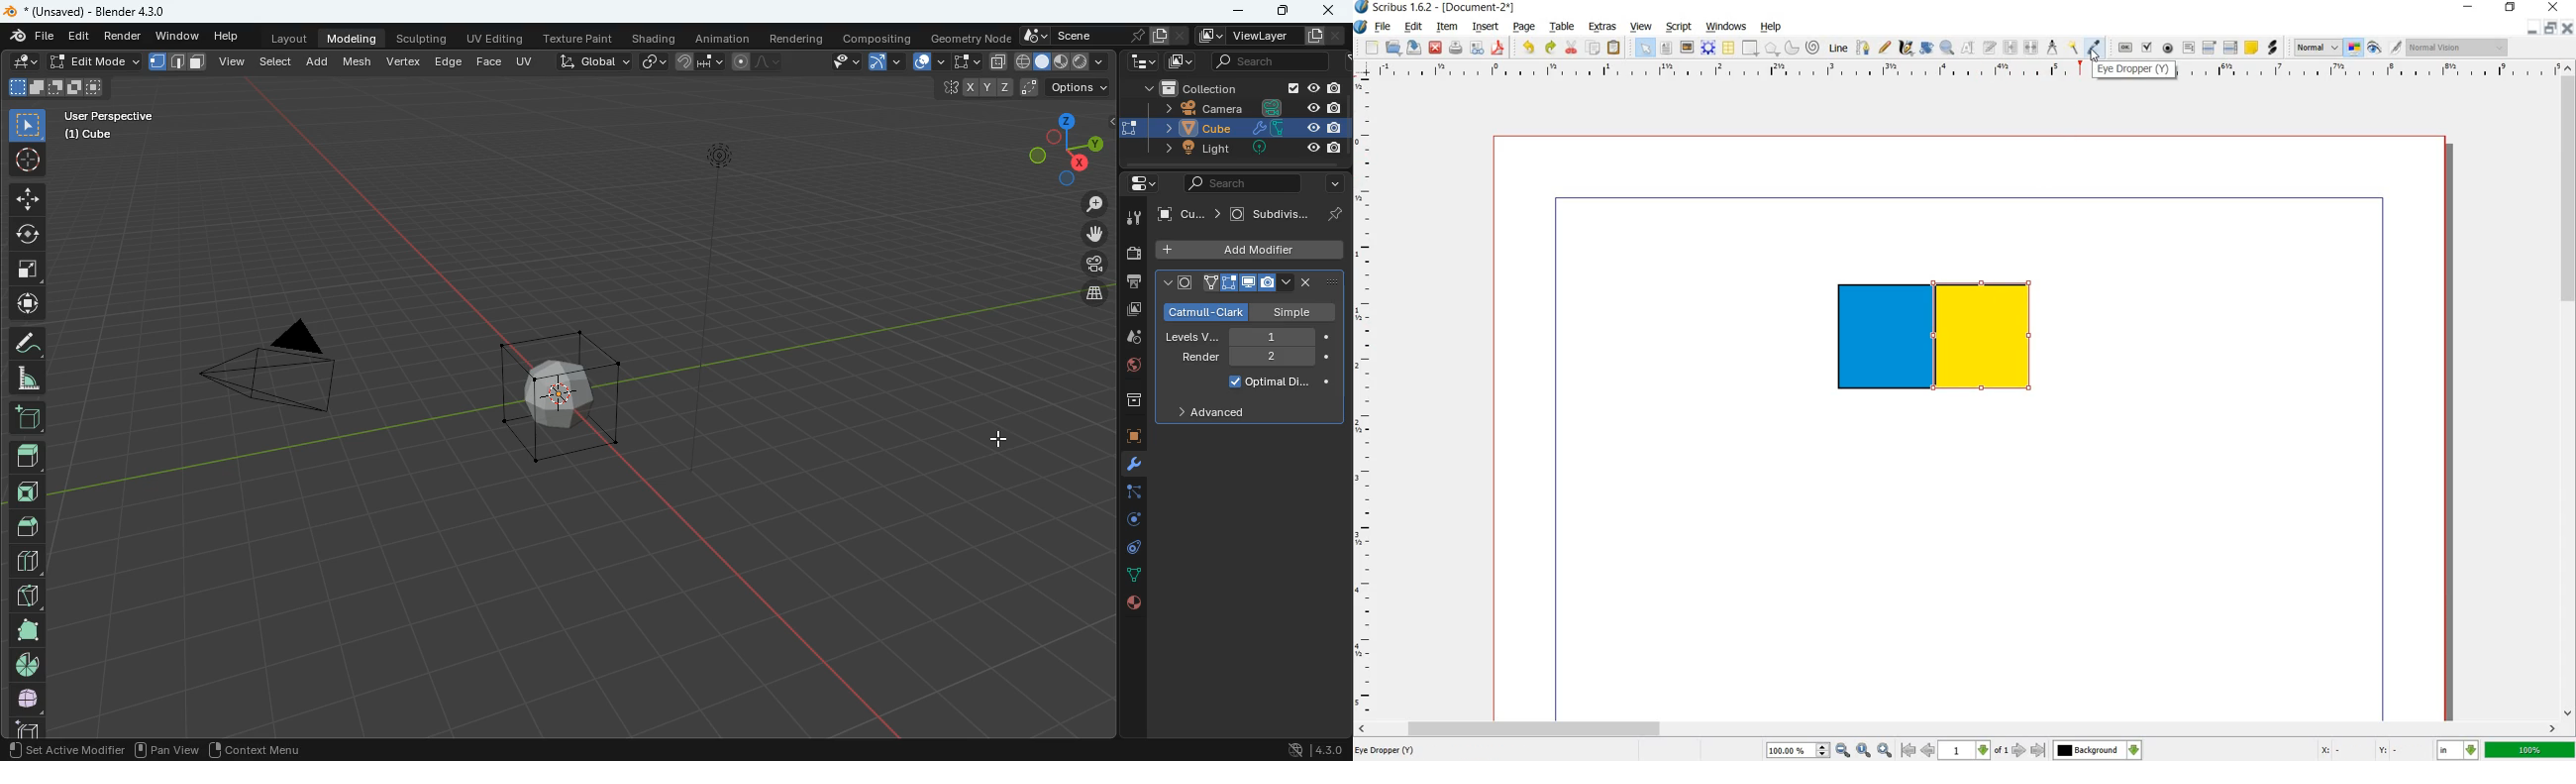 This screenshot has width=2576, height=784. What do you see at coordinates (1769, 27) in the screenshot?
I see `help` at bounding box center [1769, 27].